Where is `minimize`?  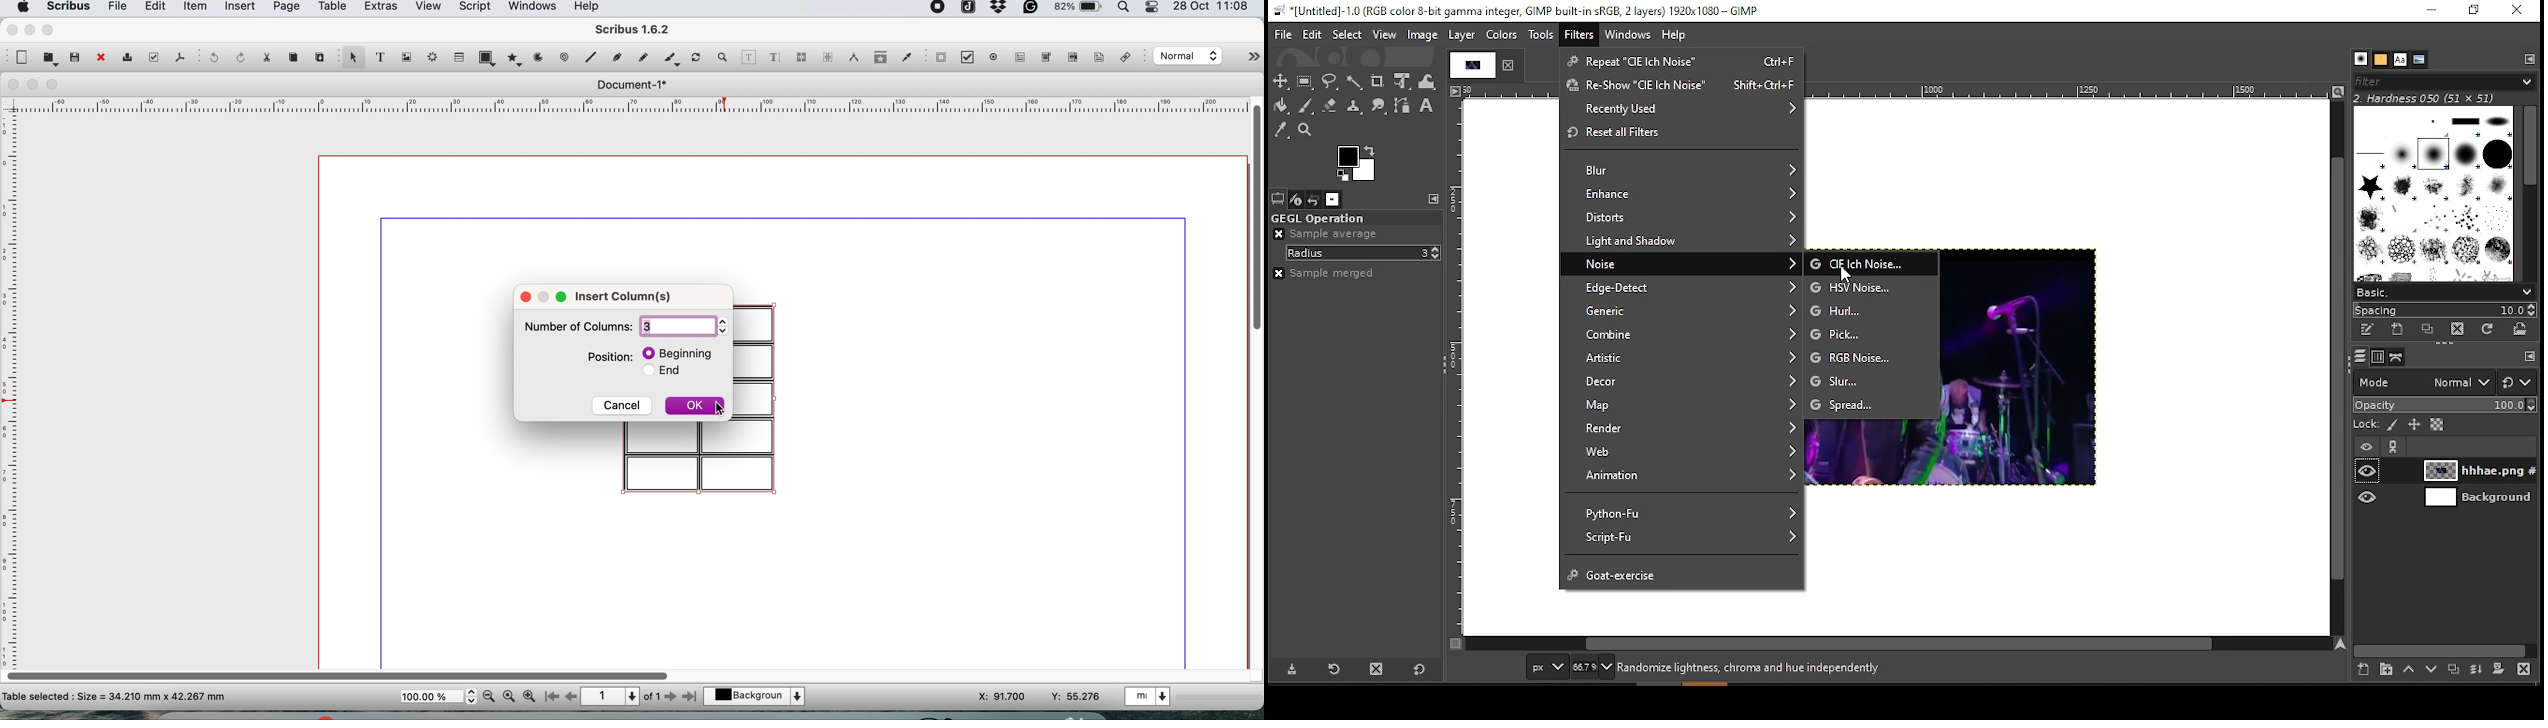
minimize is located at coordinates (2432, 12).